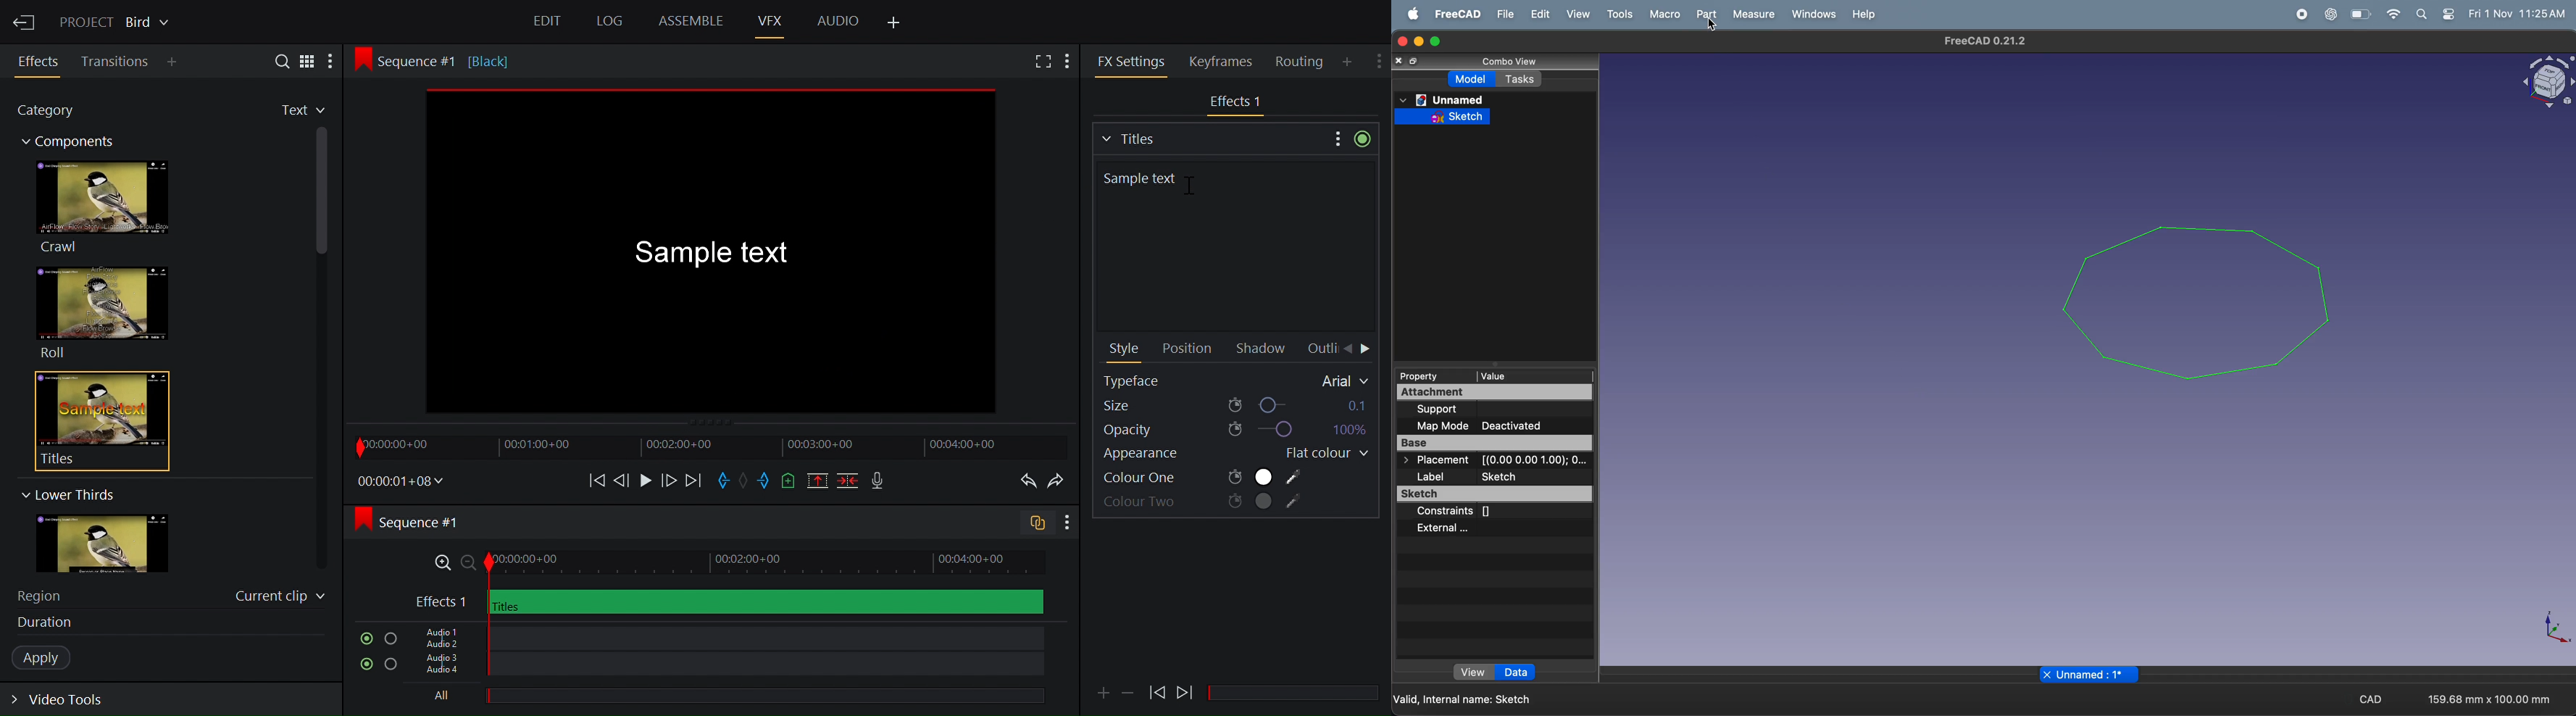  I want to click on edit, so click(1537, 14).